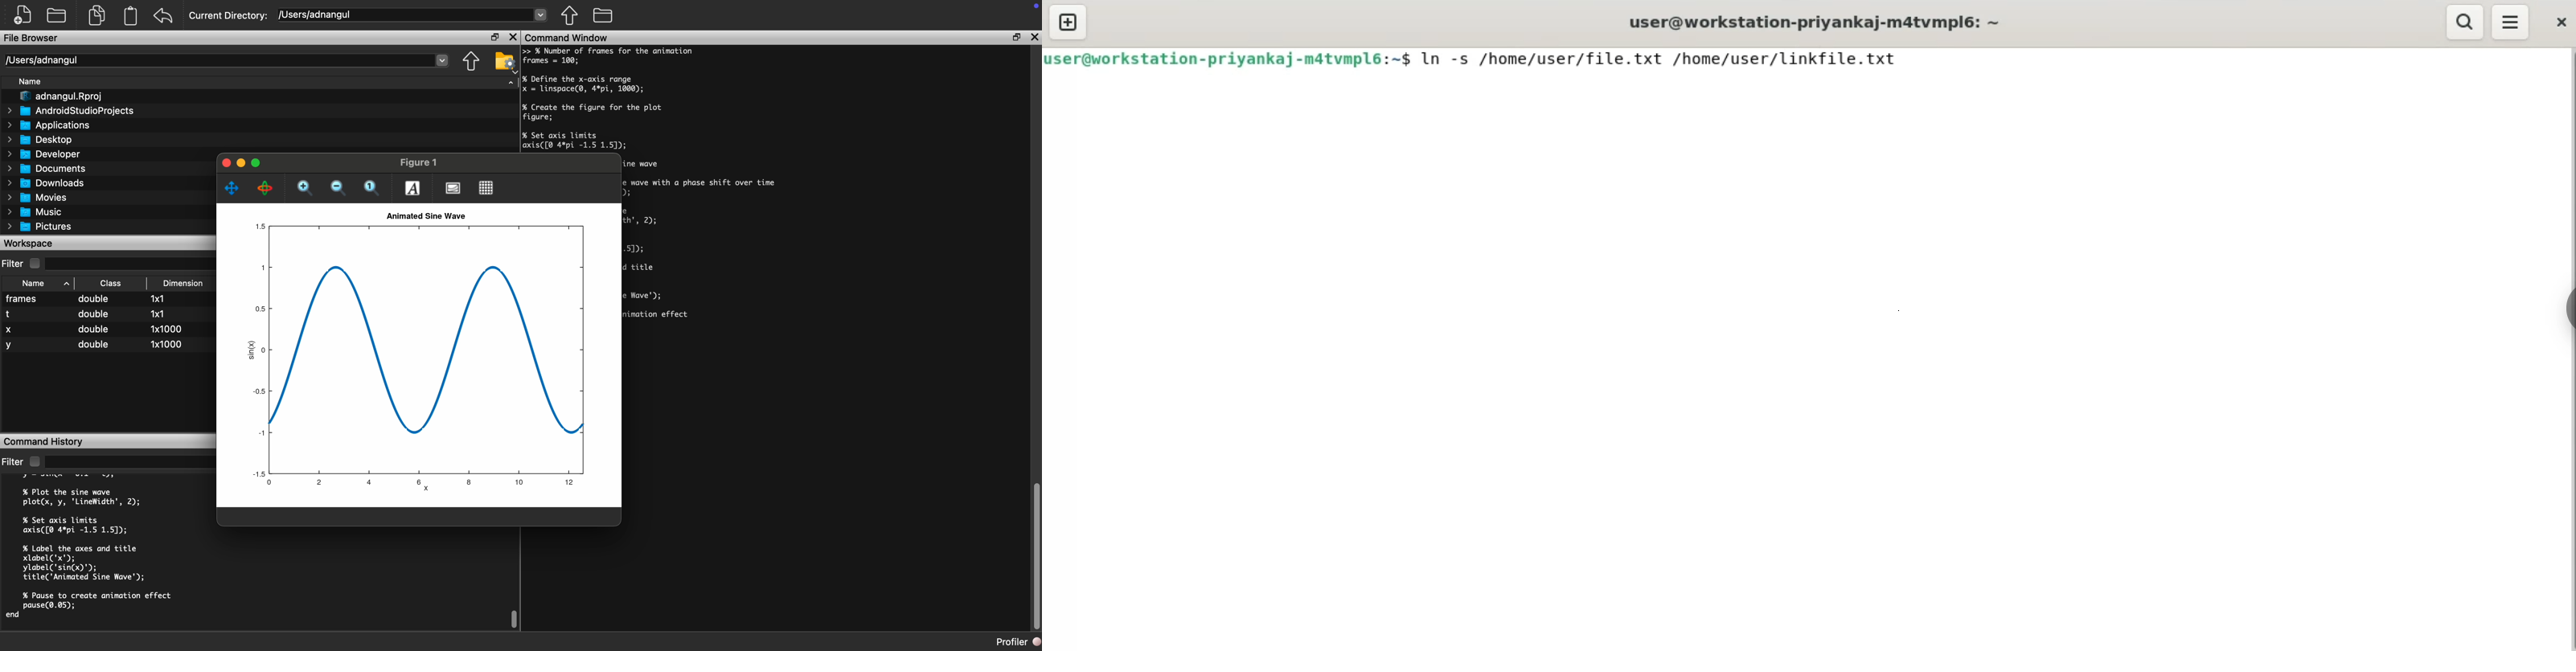 The image size is (2576, 672). What do you see at coordinates (594, 114) in the screenshot?
I see `% Create the figure for the plot]
figure;` at bounding box center [594, 114].